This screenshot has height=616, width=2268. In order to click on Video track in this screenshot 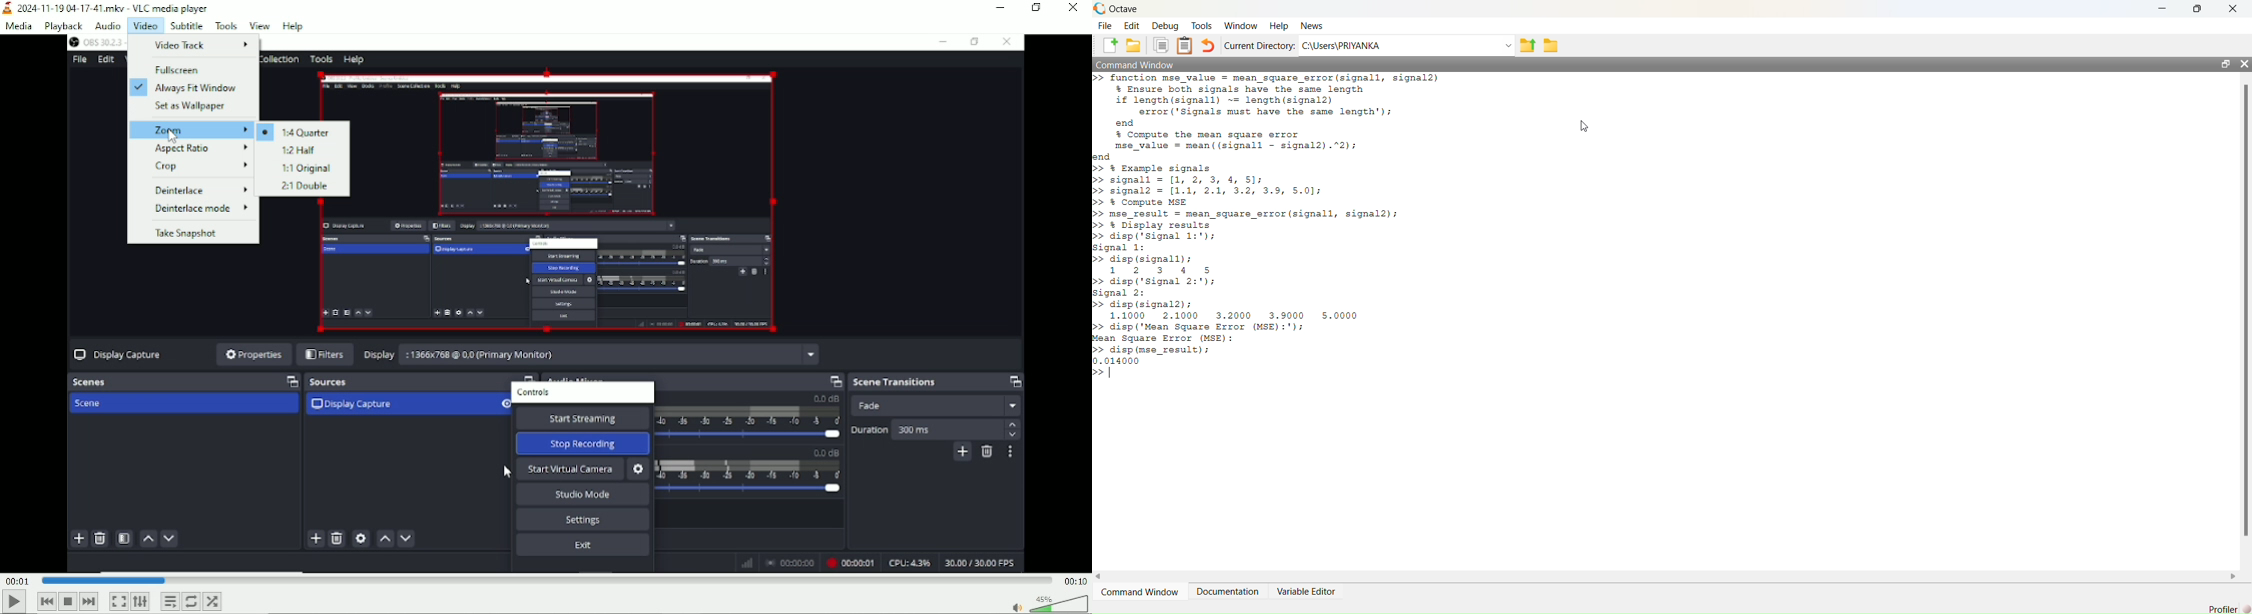, I will do `click(203, 44)`.